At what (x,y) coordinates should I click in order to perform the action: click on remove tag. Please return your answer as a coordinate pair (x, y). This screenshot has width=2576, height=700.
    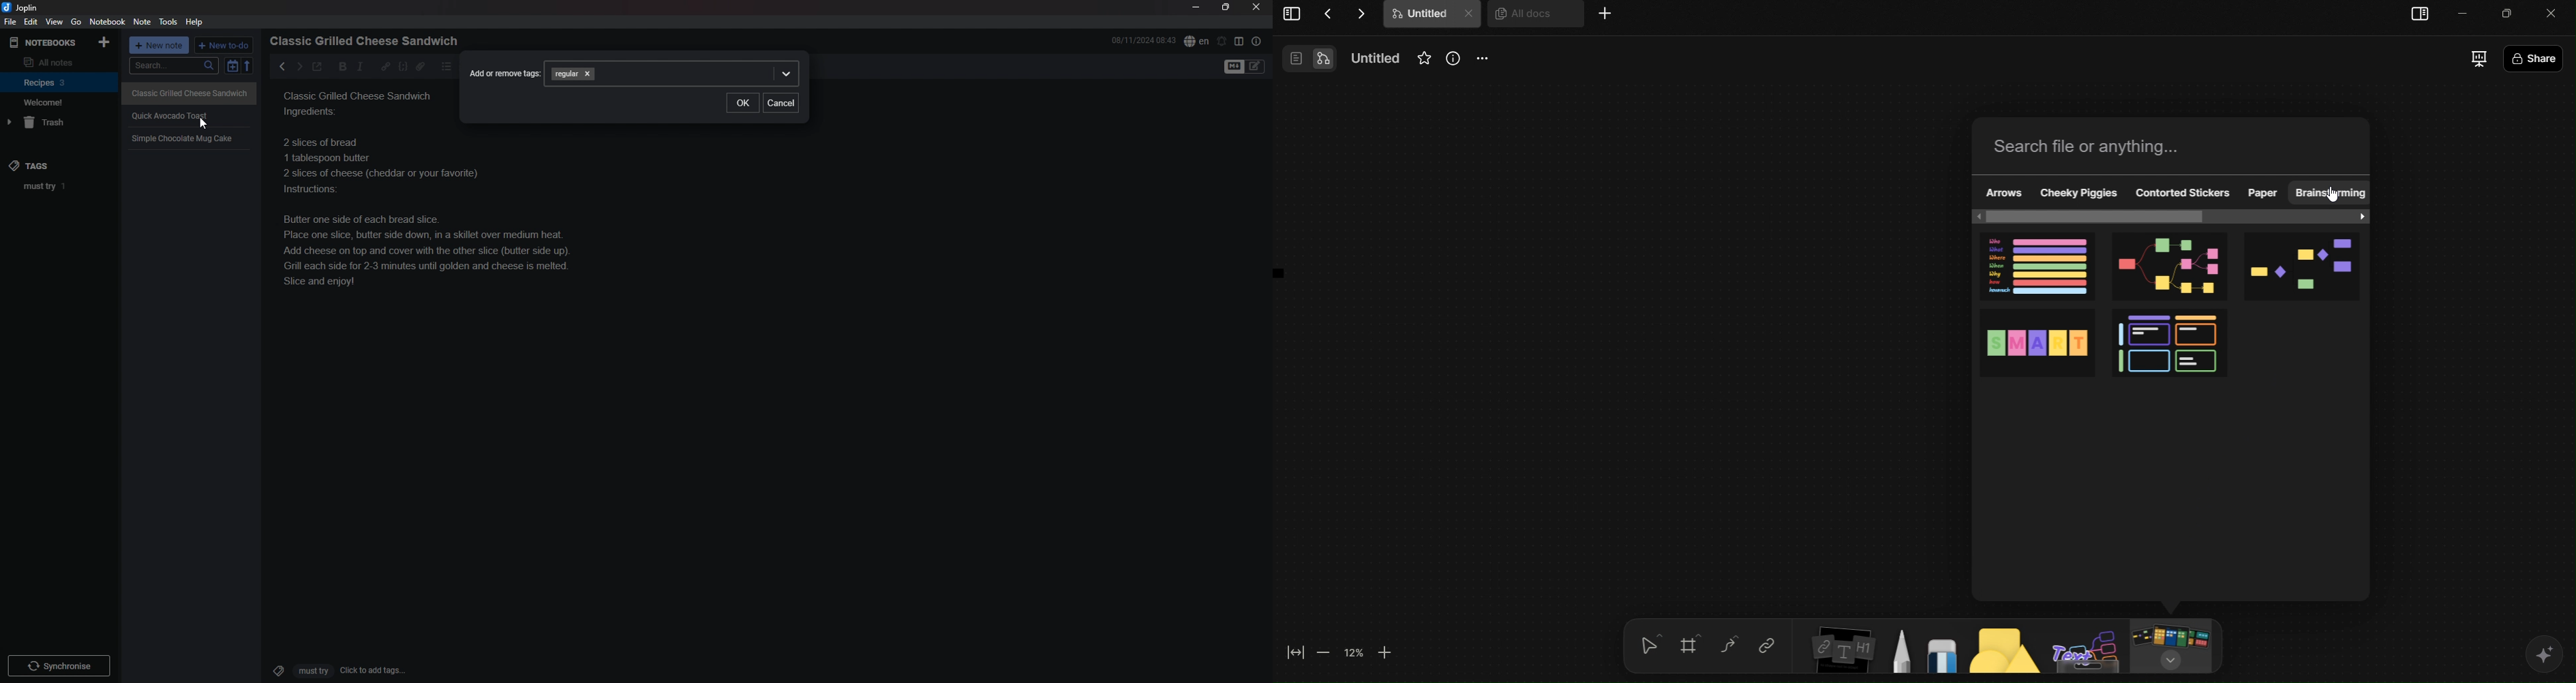
    Looking at the image, I should click on (589, 74).